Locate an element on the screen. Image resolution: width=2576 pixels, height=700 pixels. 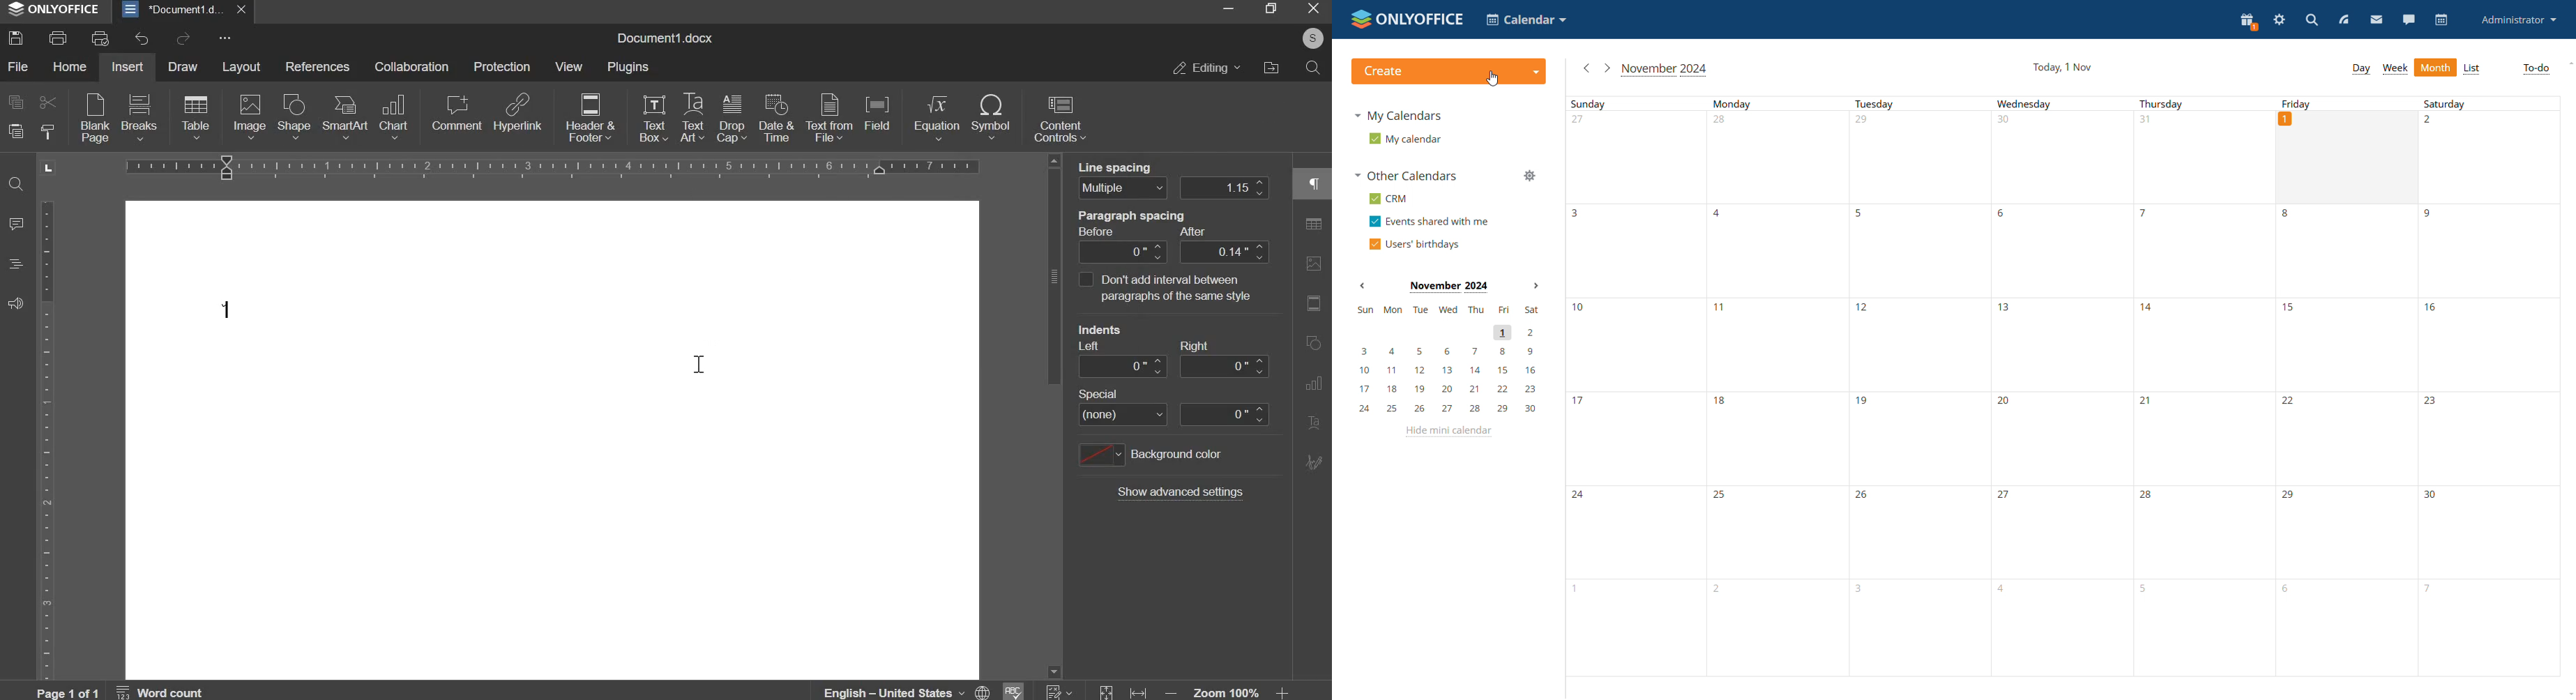
name of document is located at coordinates (664, 38).